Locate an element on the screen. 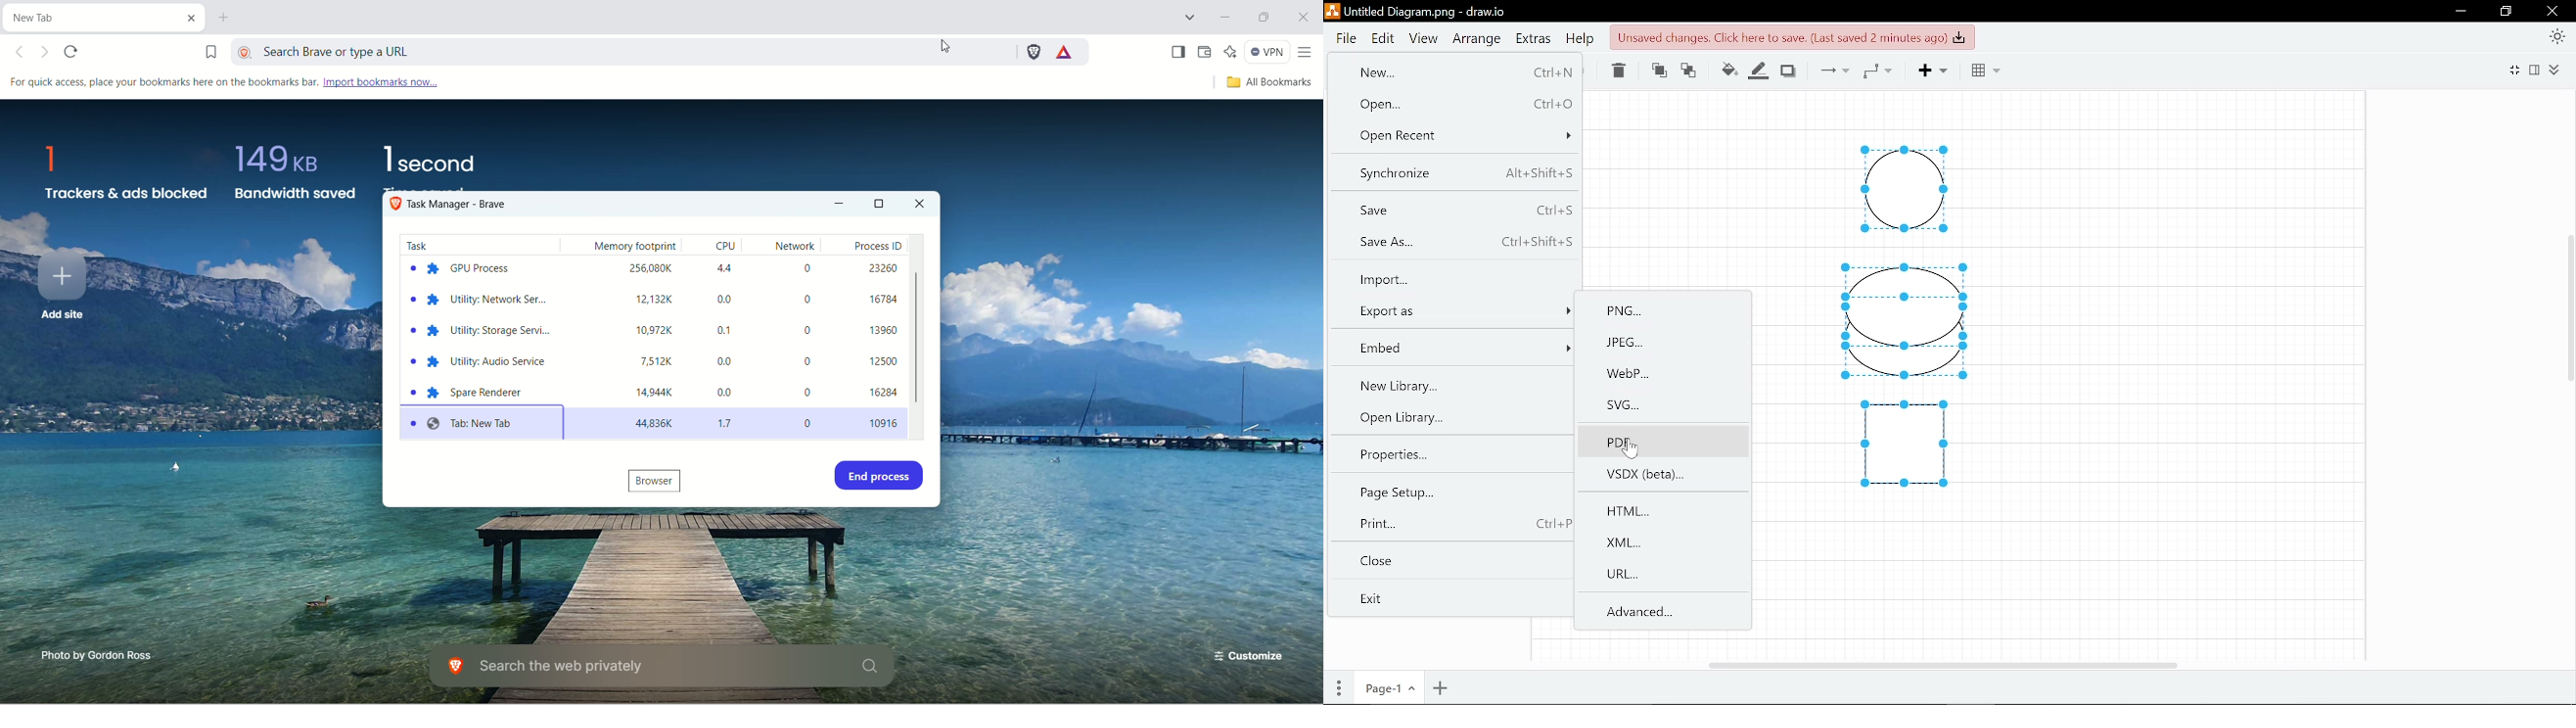 Image resolution: width=2576 pixels, height=728 pixels. Delete is located at coordinates (1617, 71).